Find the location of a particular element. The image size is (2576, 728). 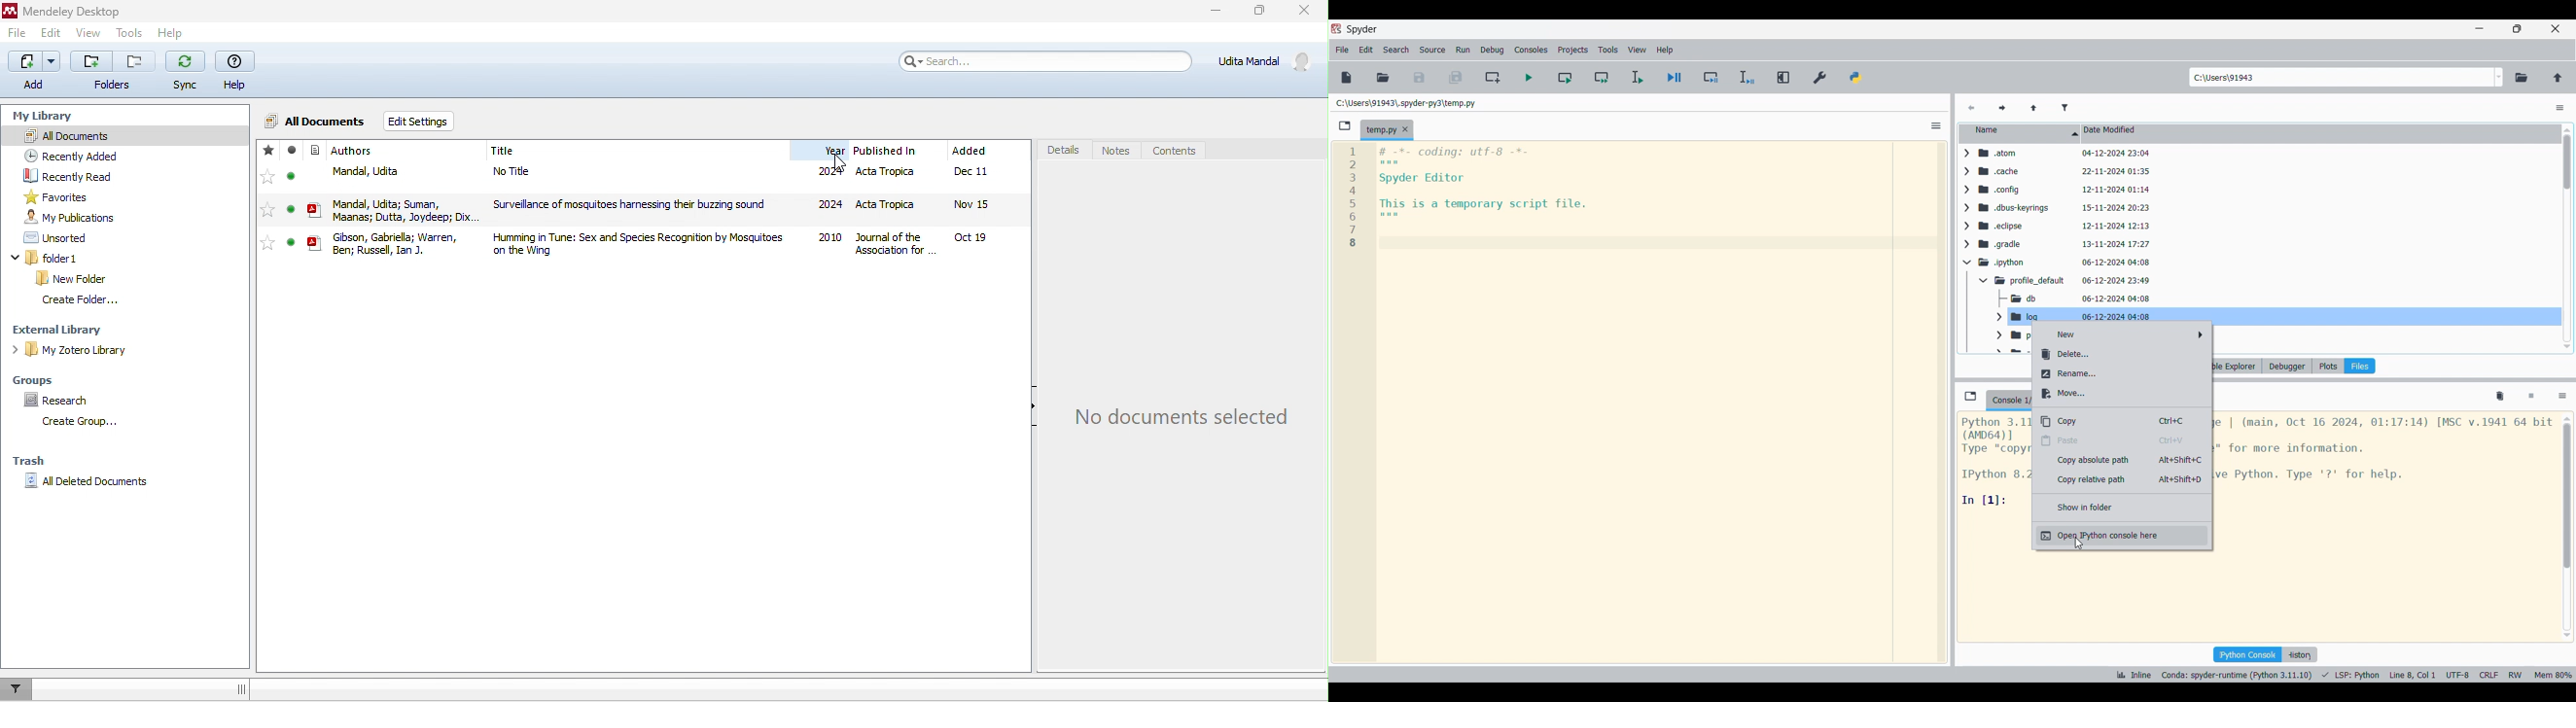

recently added is located at coordinates (65, 154).